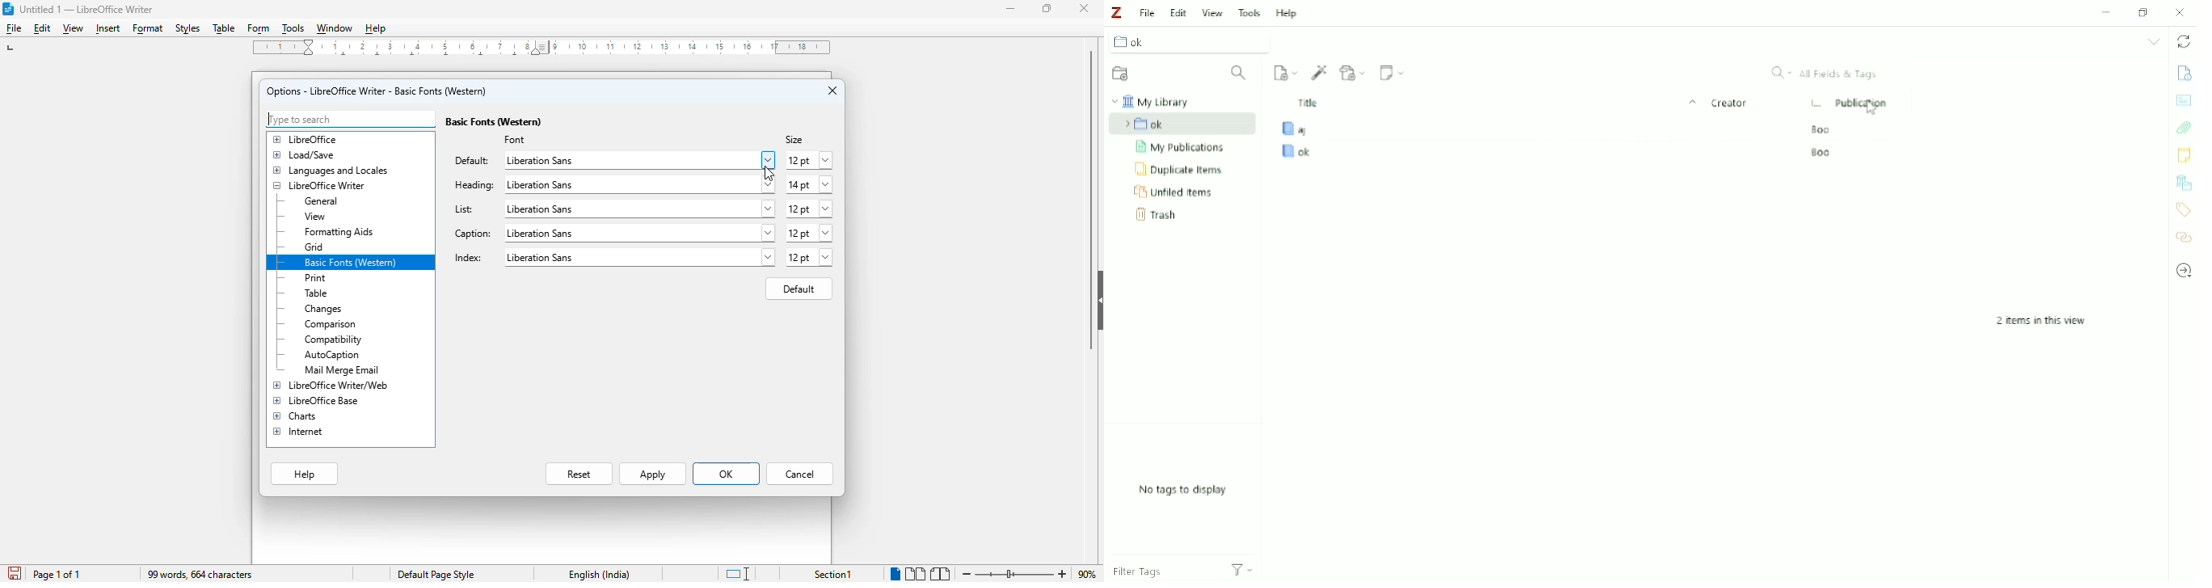 This screenshot has height=588, width=2212. I want to click on liberation sans, so click(639, 209).